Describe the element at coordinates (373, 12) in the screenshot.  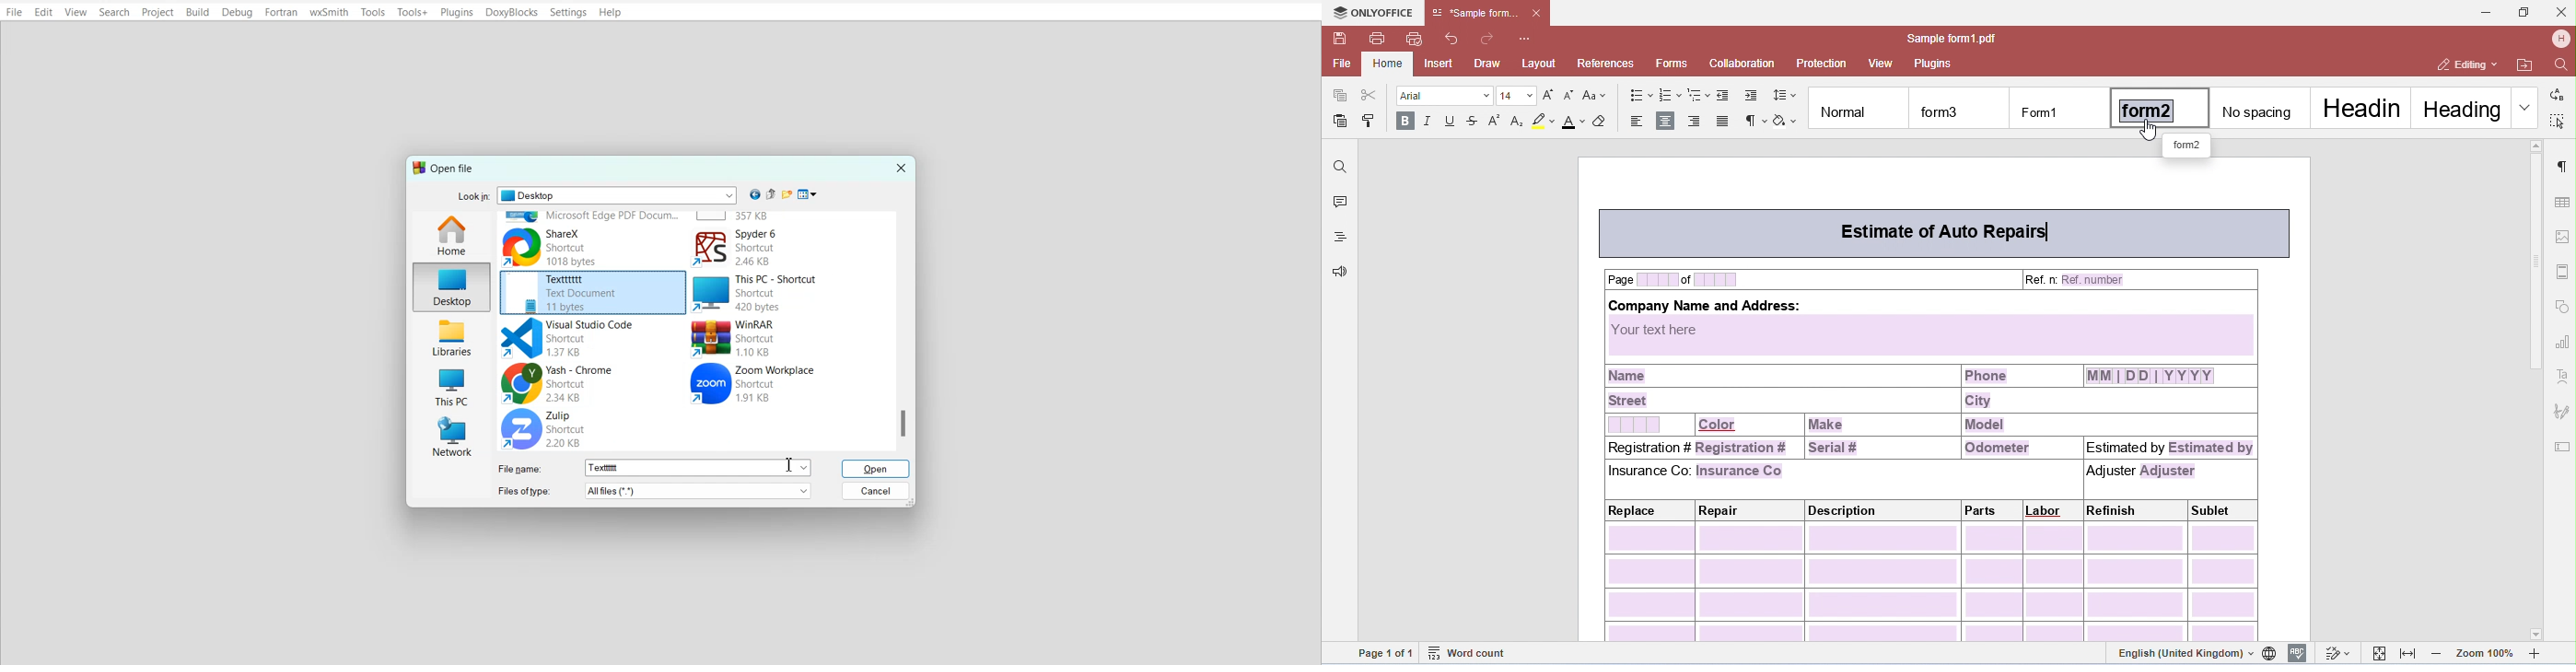
I see `Tools` at that location.